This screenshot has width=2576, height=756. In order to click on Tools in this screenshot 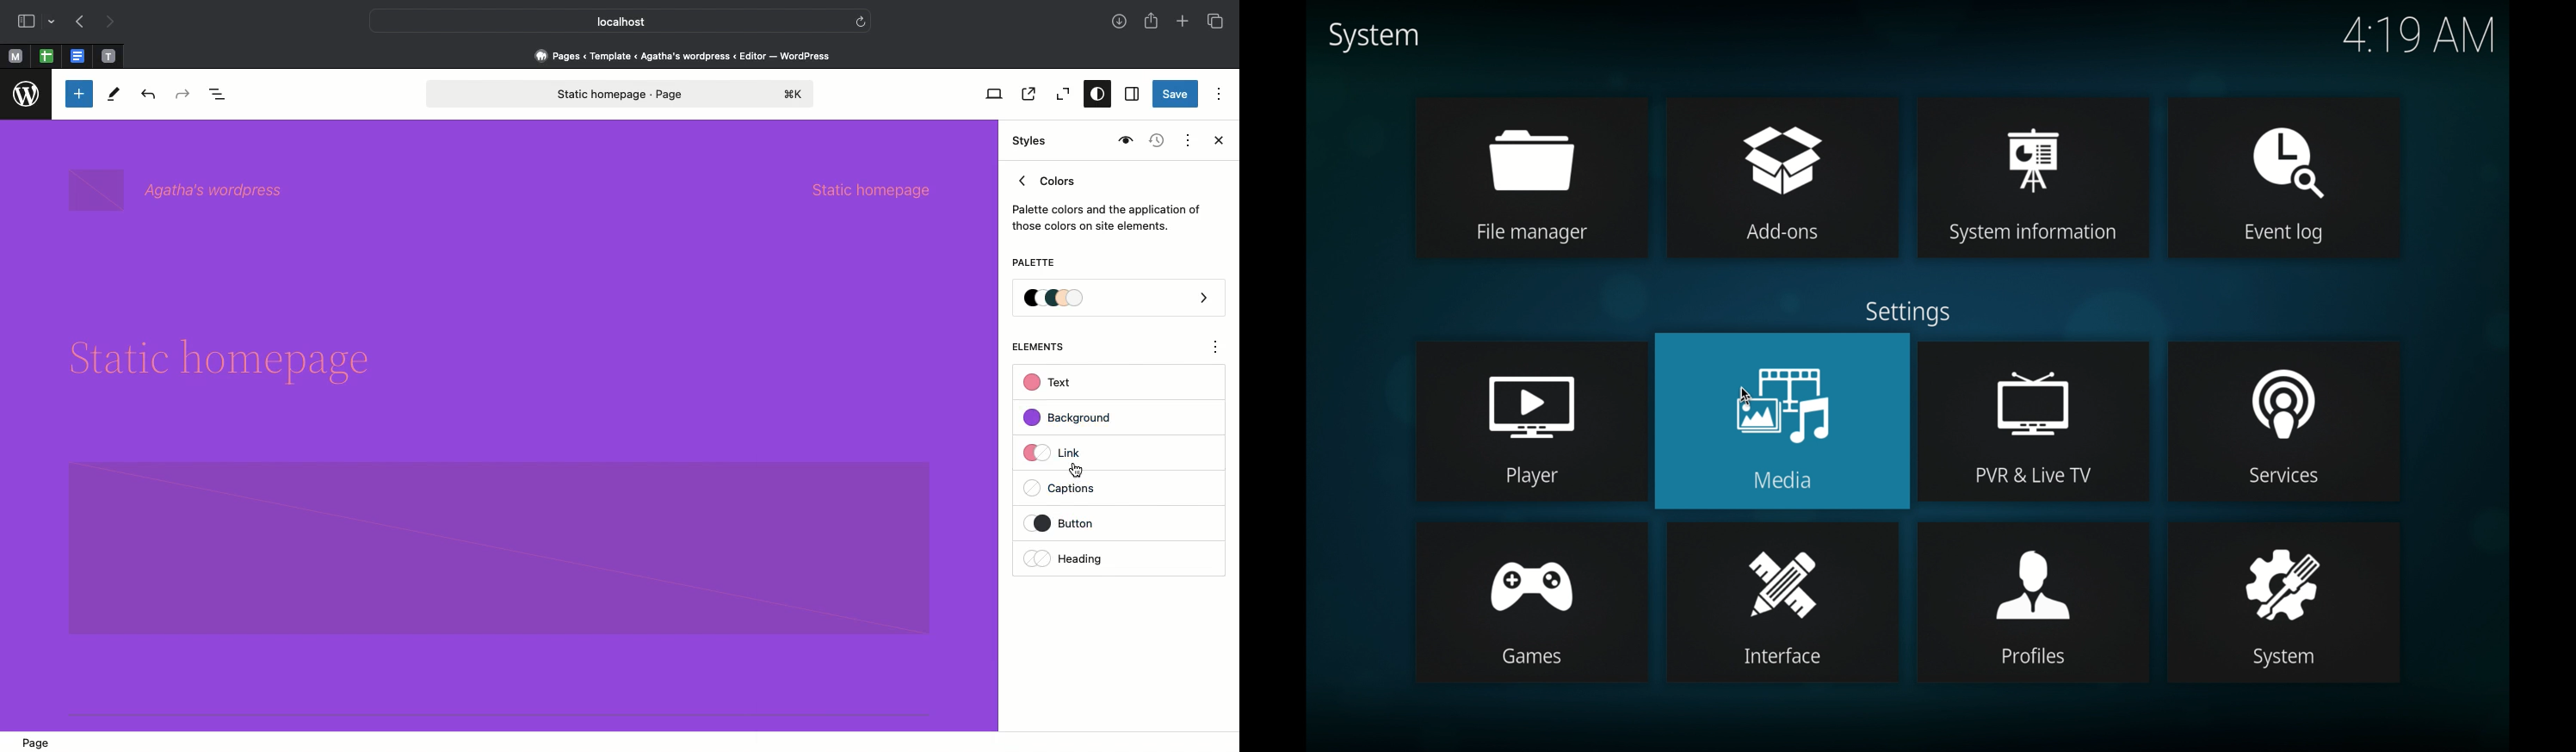, I will do `click(114, 98)`.